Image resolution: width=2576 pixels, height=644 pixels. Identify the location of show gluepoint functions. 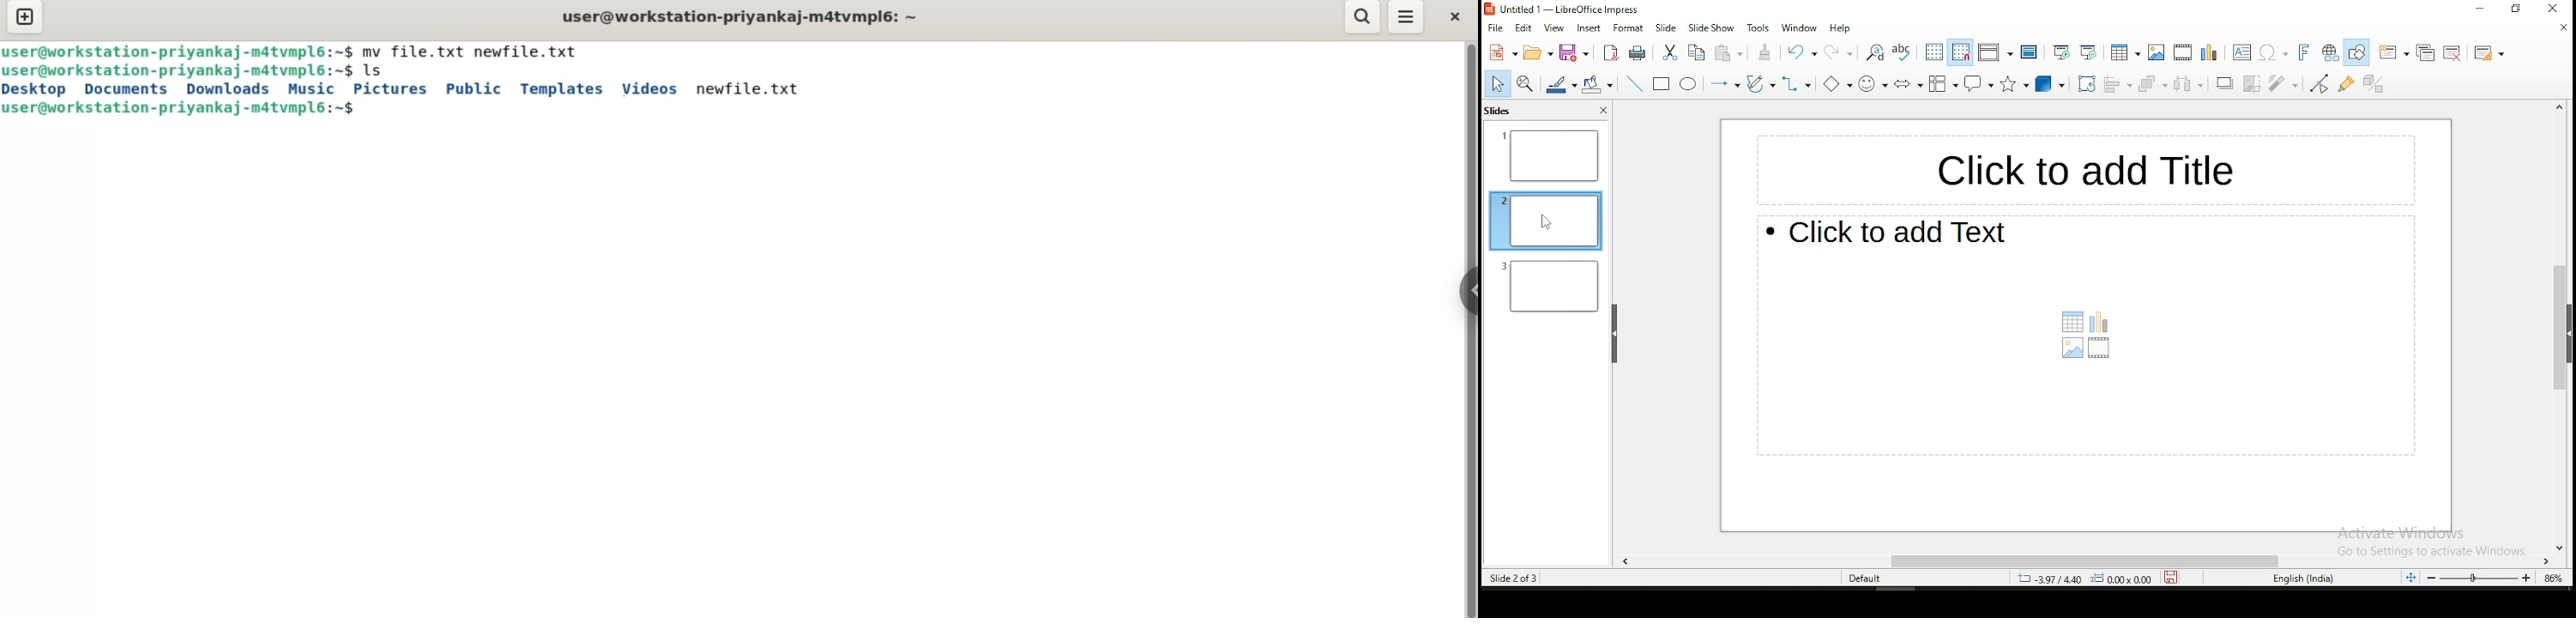
(2346, 84).